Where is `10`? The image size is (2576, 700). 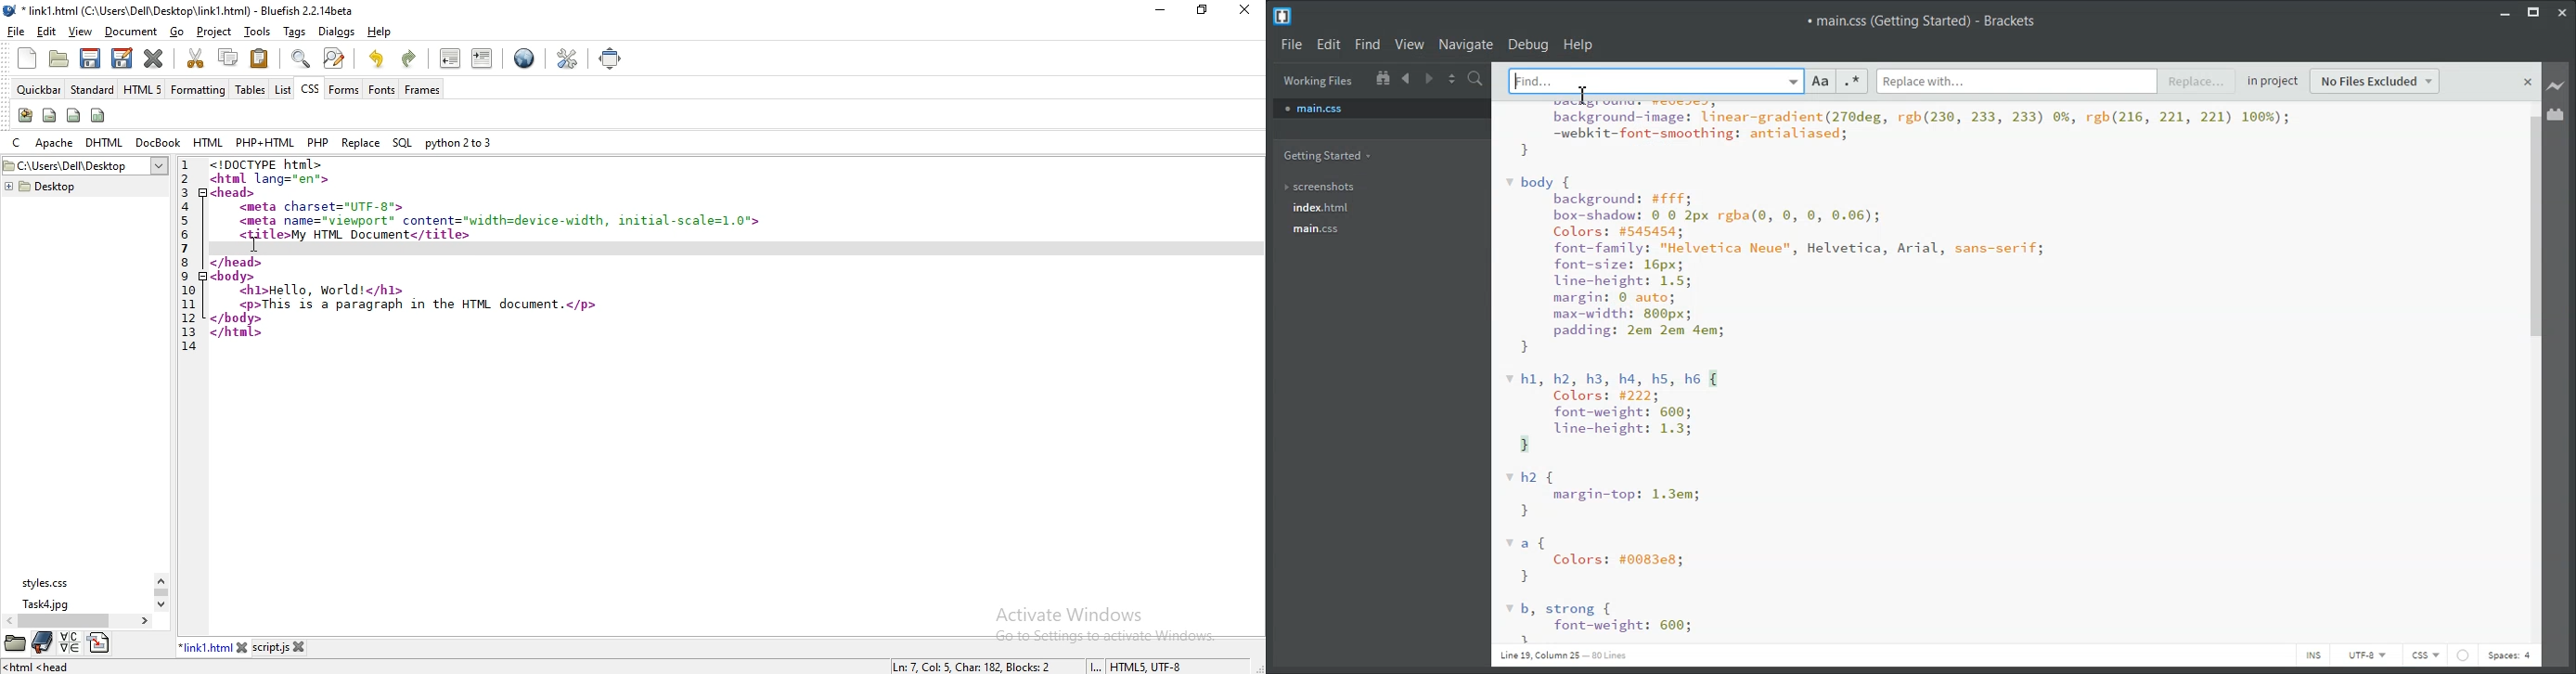 10 is located at coordinates (188, 291).